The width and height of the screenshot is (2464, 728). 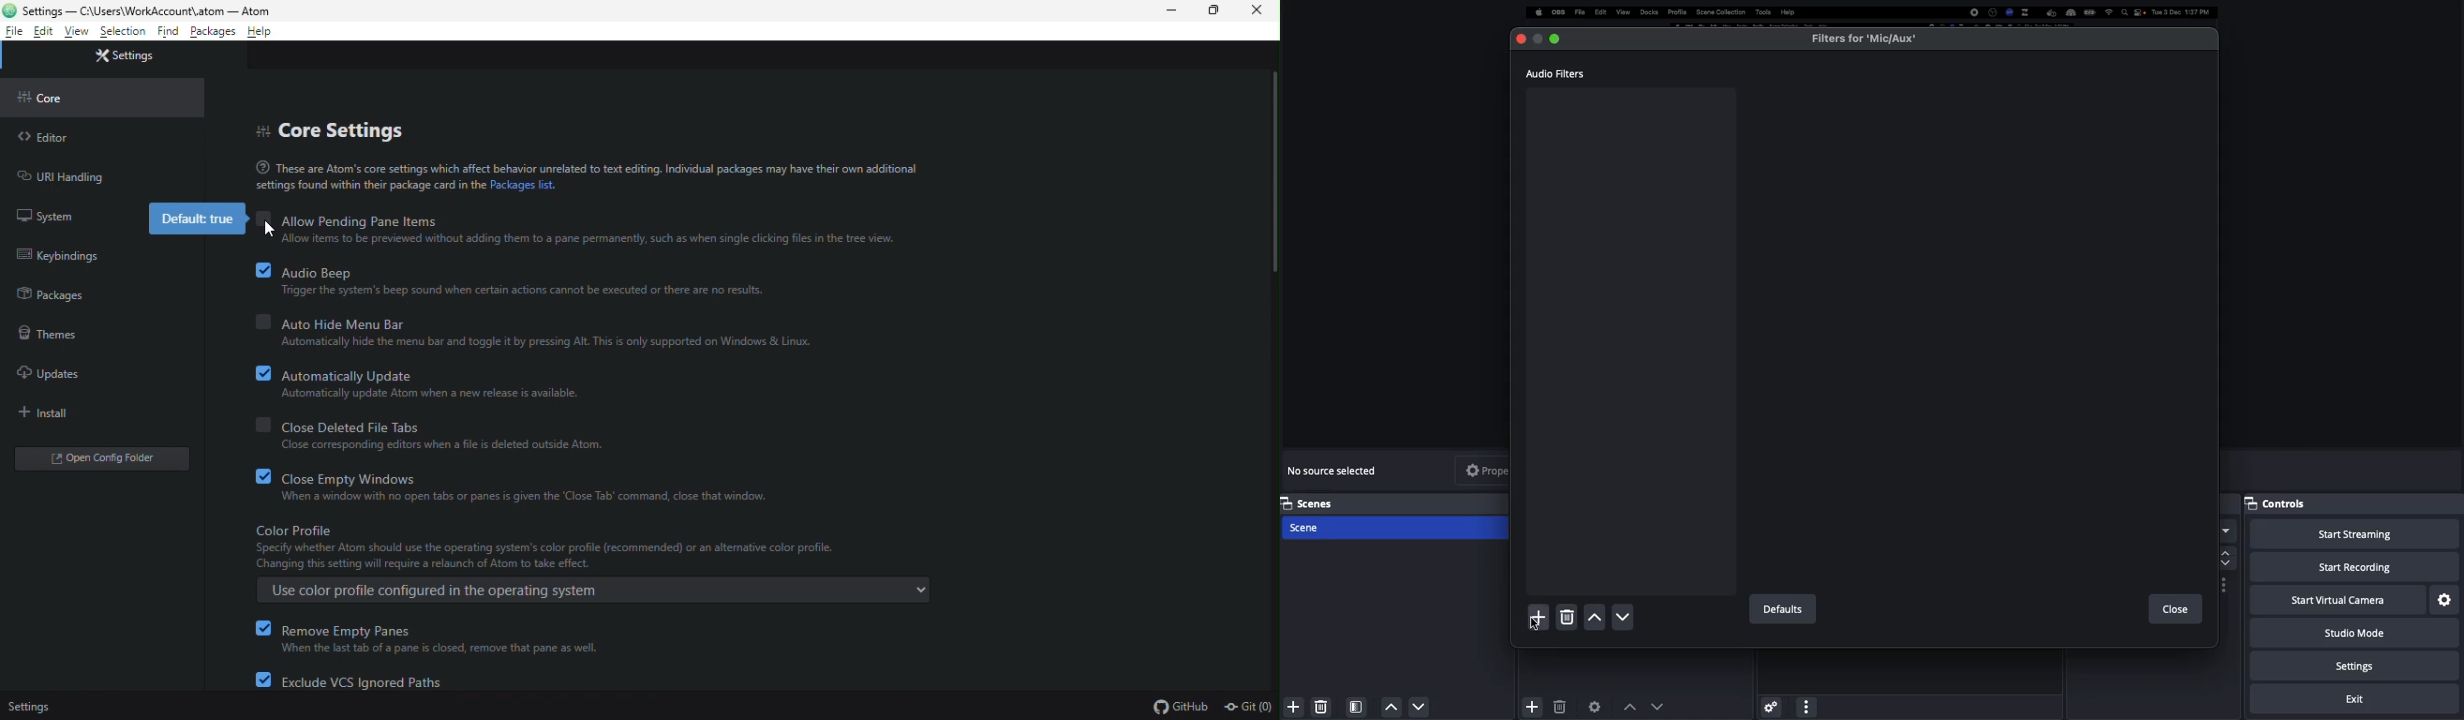 I want to click on Move down, so click(x=1658, y=706).